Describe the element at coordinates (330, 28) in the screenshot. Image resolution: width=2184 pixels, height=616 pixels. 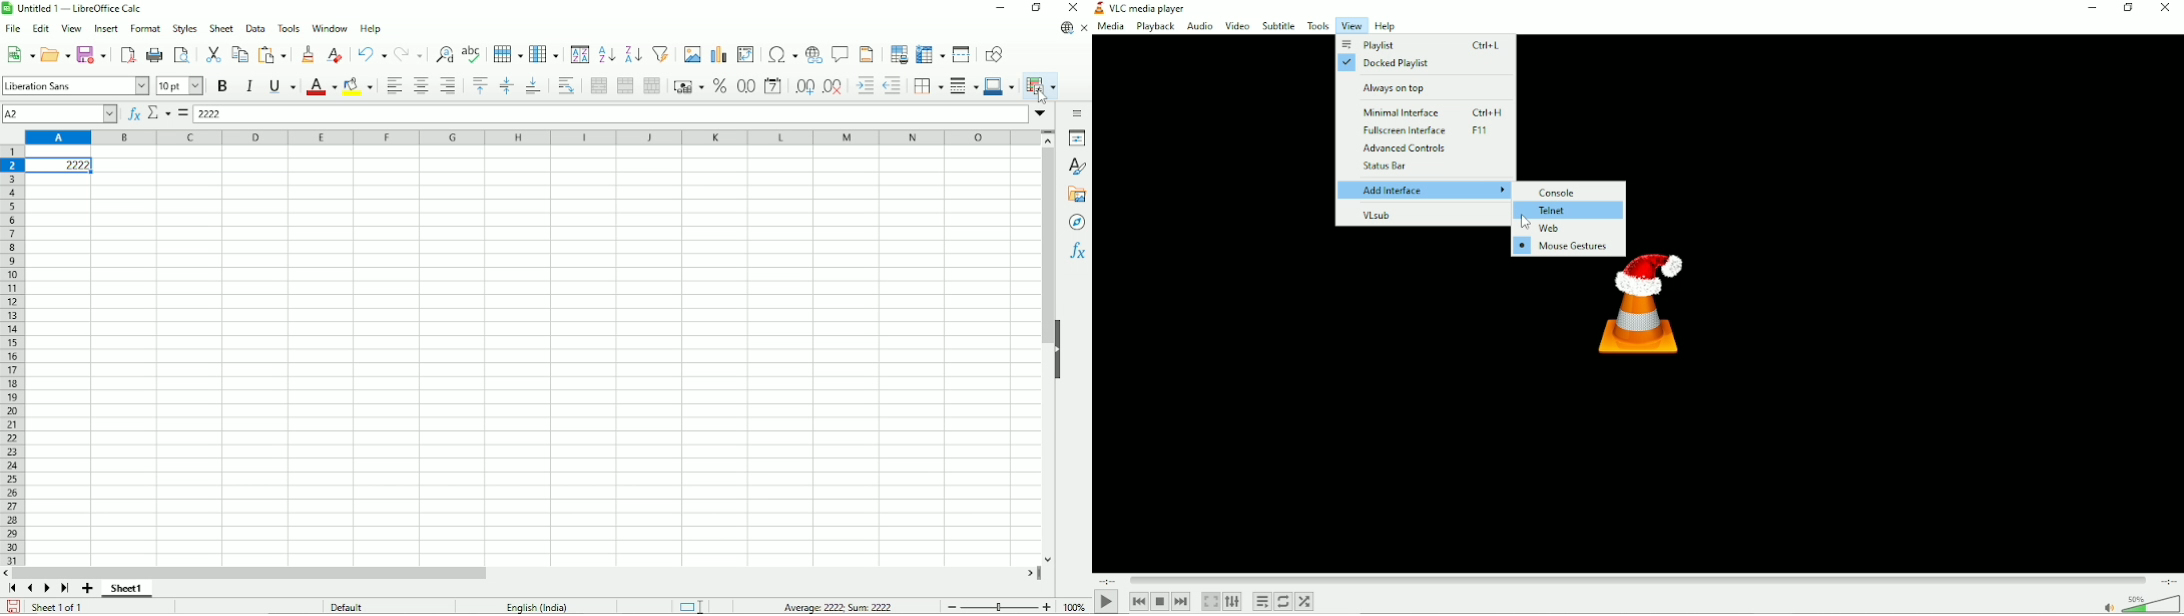
I see `Window` at that location.